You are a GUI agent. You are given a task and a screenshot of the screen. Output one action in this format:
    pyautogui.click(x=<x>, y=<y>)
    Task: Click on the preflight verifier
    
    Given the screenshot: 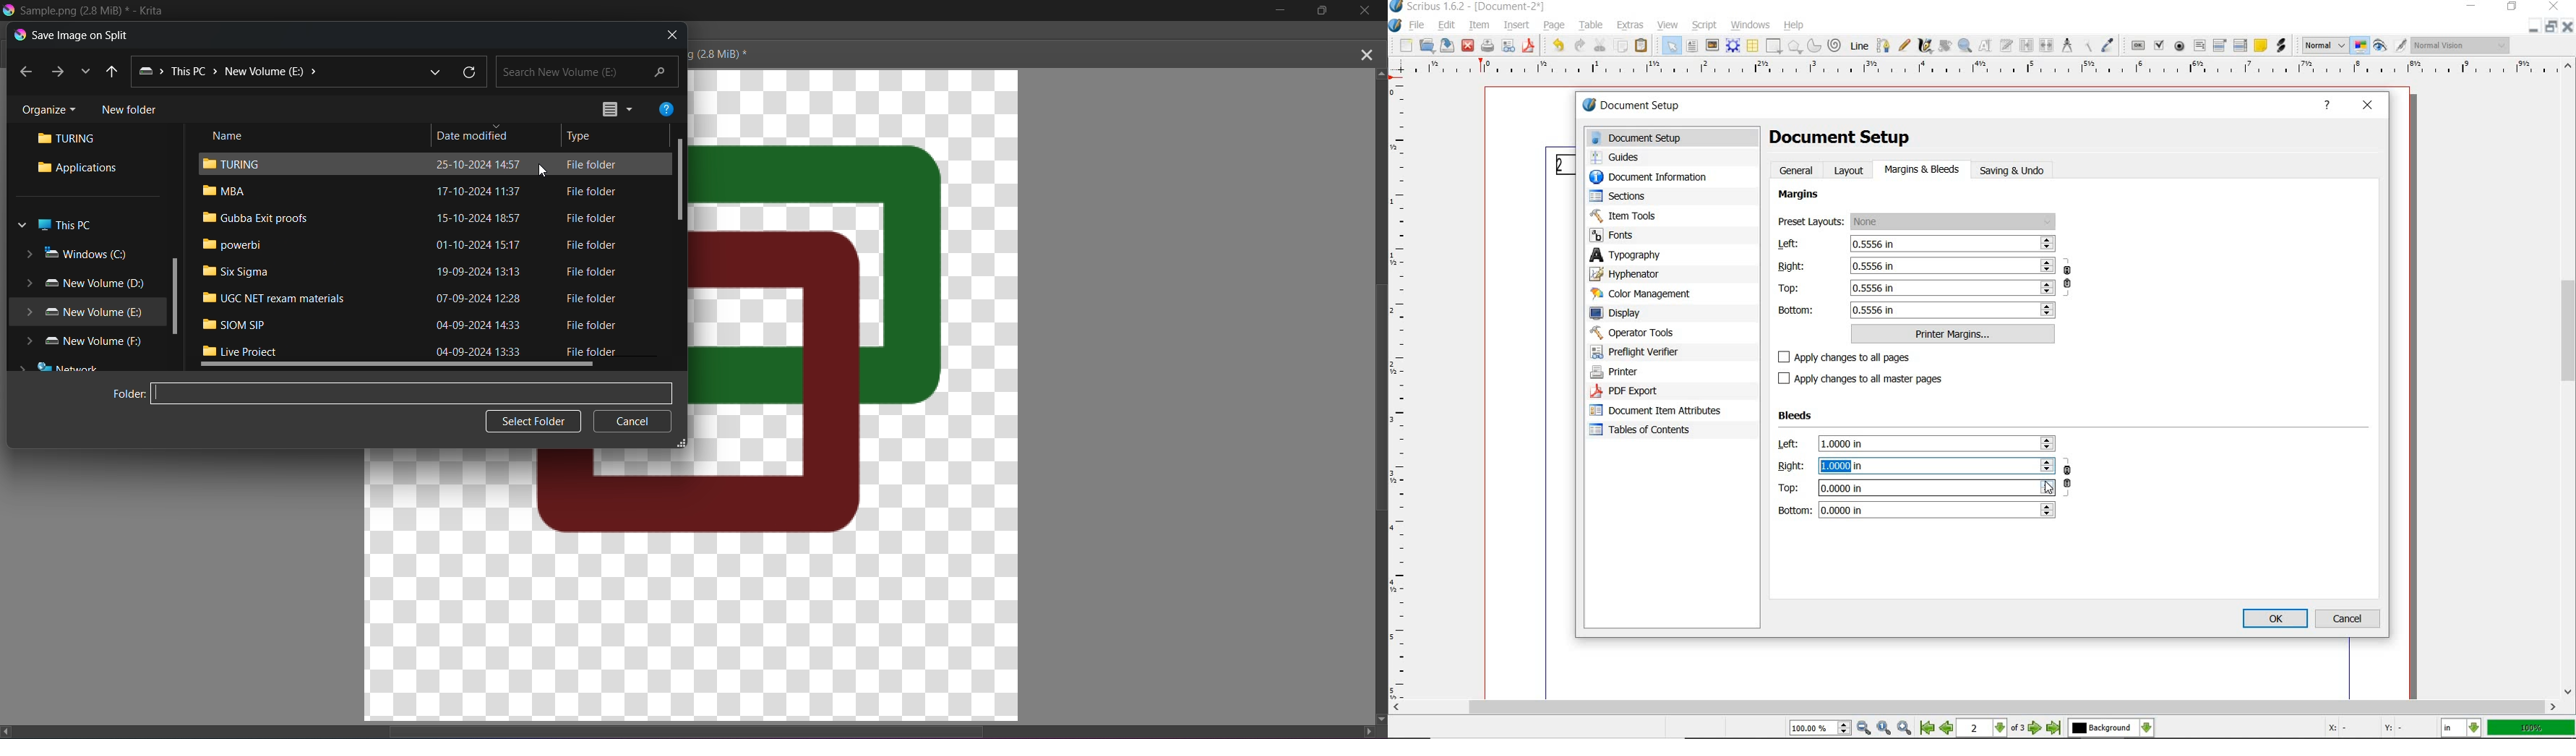 What is the action you would take?
    pyautogui.click(x=1638, y=353)
    